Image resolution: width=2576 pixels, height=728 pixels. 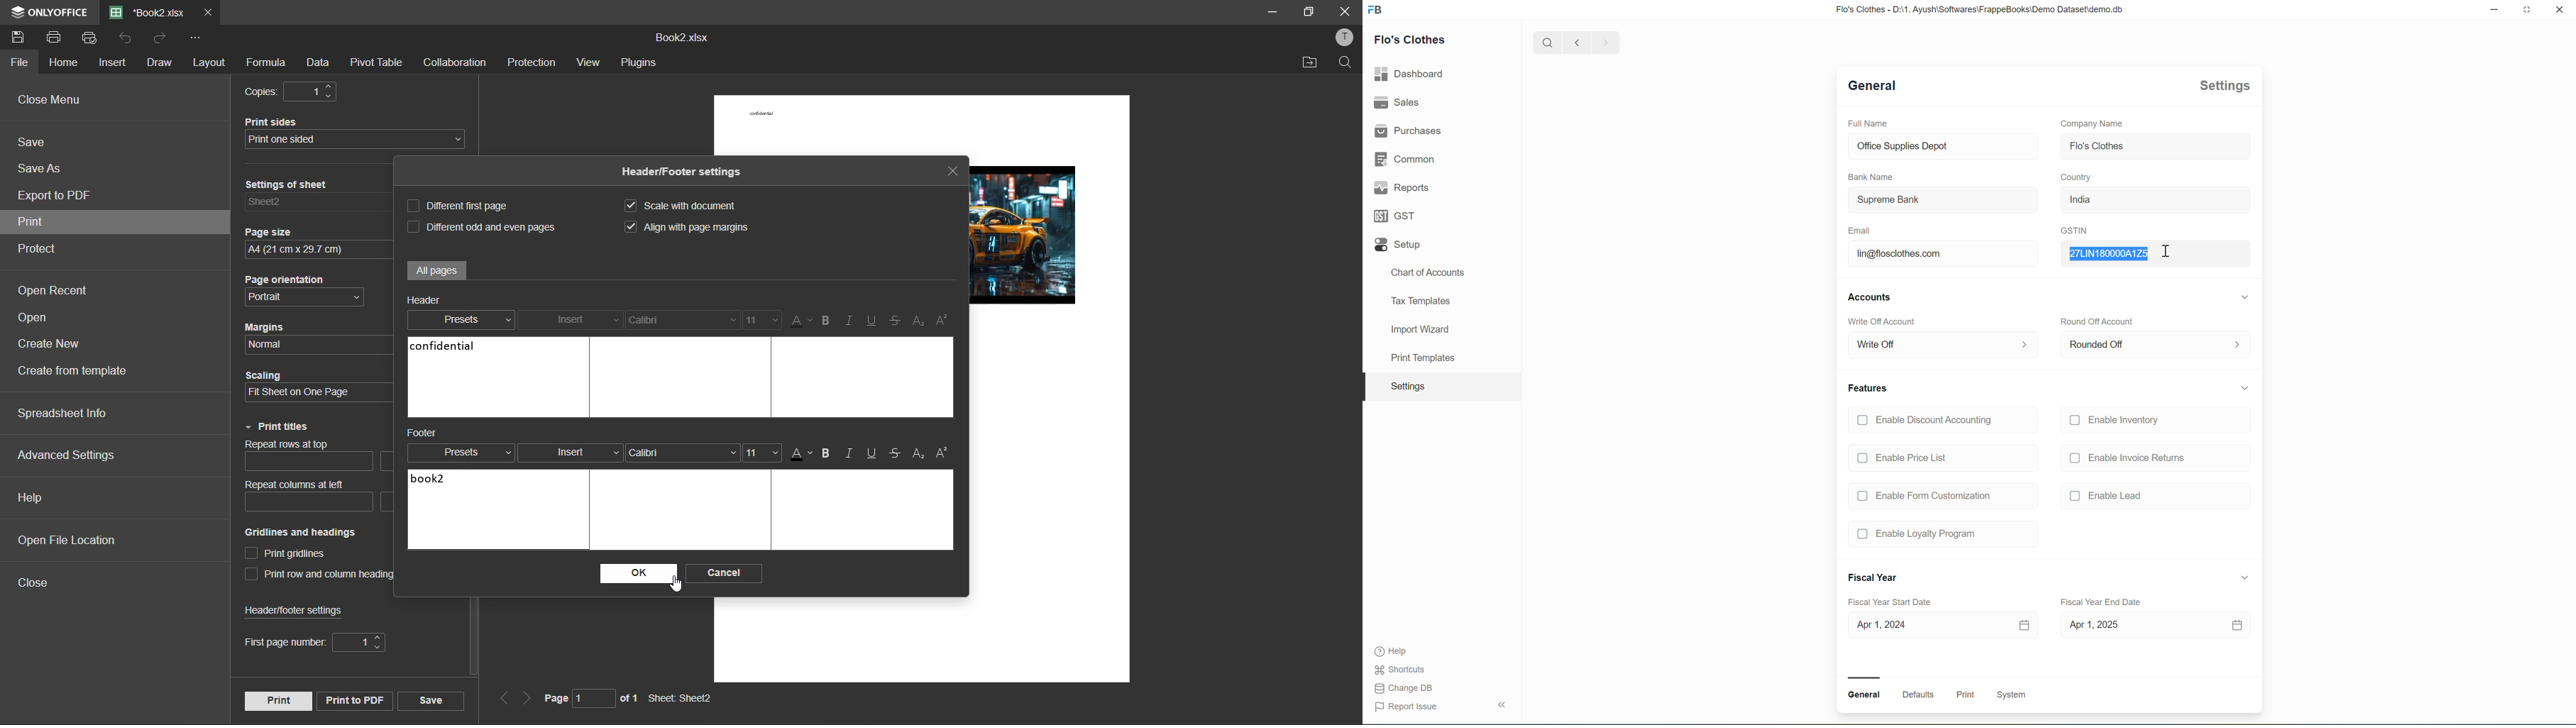 What do you see at coordinates (165, 39) in the screenshot?
I see `redo` at bounding box center [165, 39].